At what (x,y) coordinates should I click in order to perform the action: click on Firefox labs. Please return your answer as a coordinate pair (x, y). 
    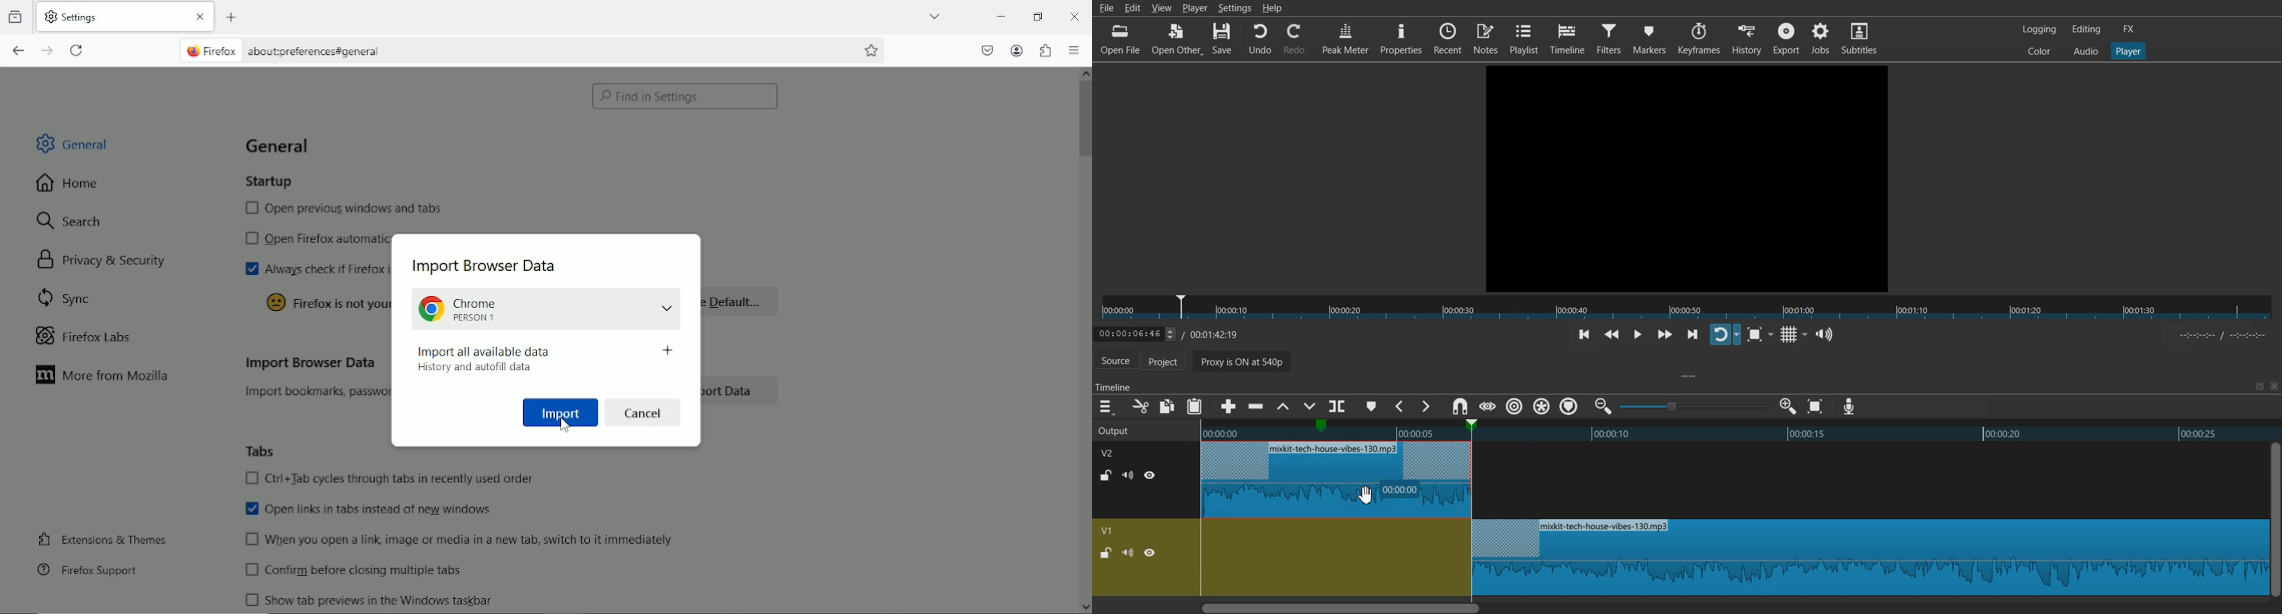
    Looking at the image, I should click on (96, 336).